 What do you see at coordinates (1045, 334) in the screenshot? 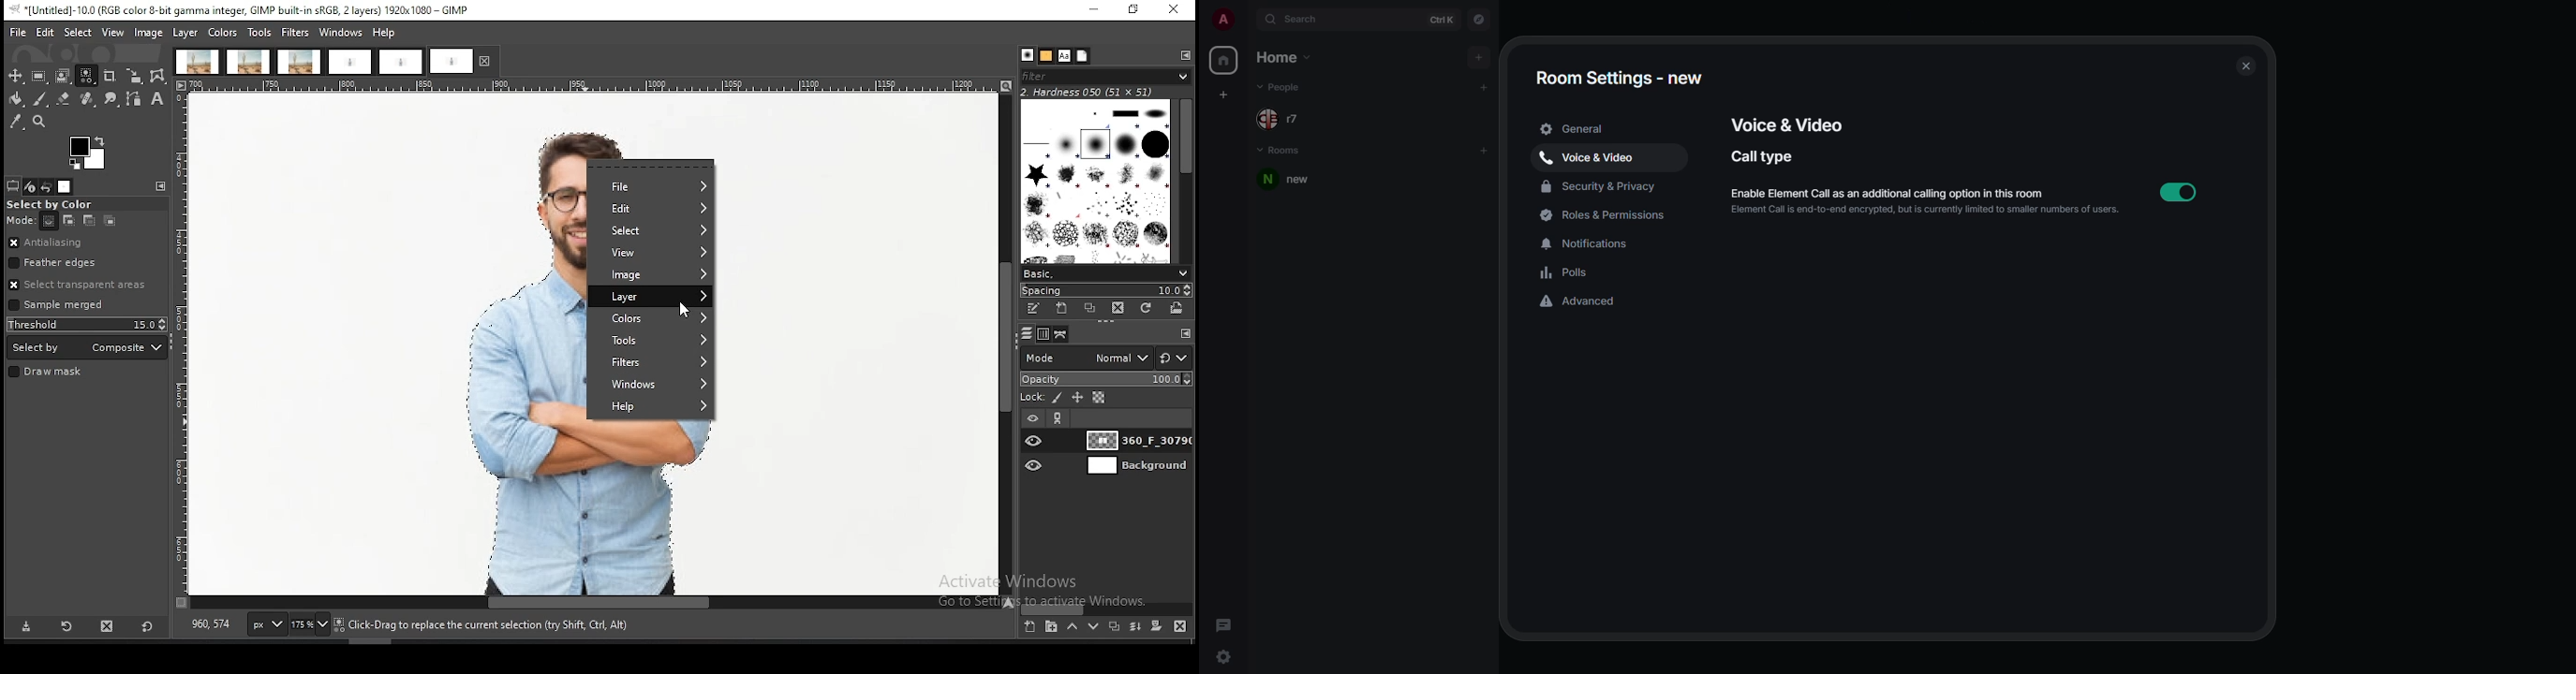
I see `channels` at bounding box center [1045, 334].